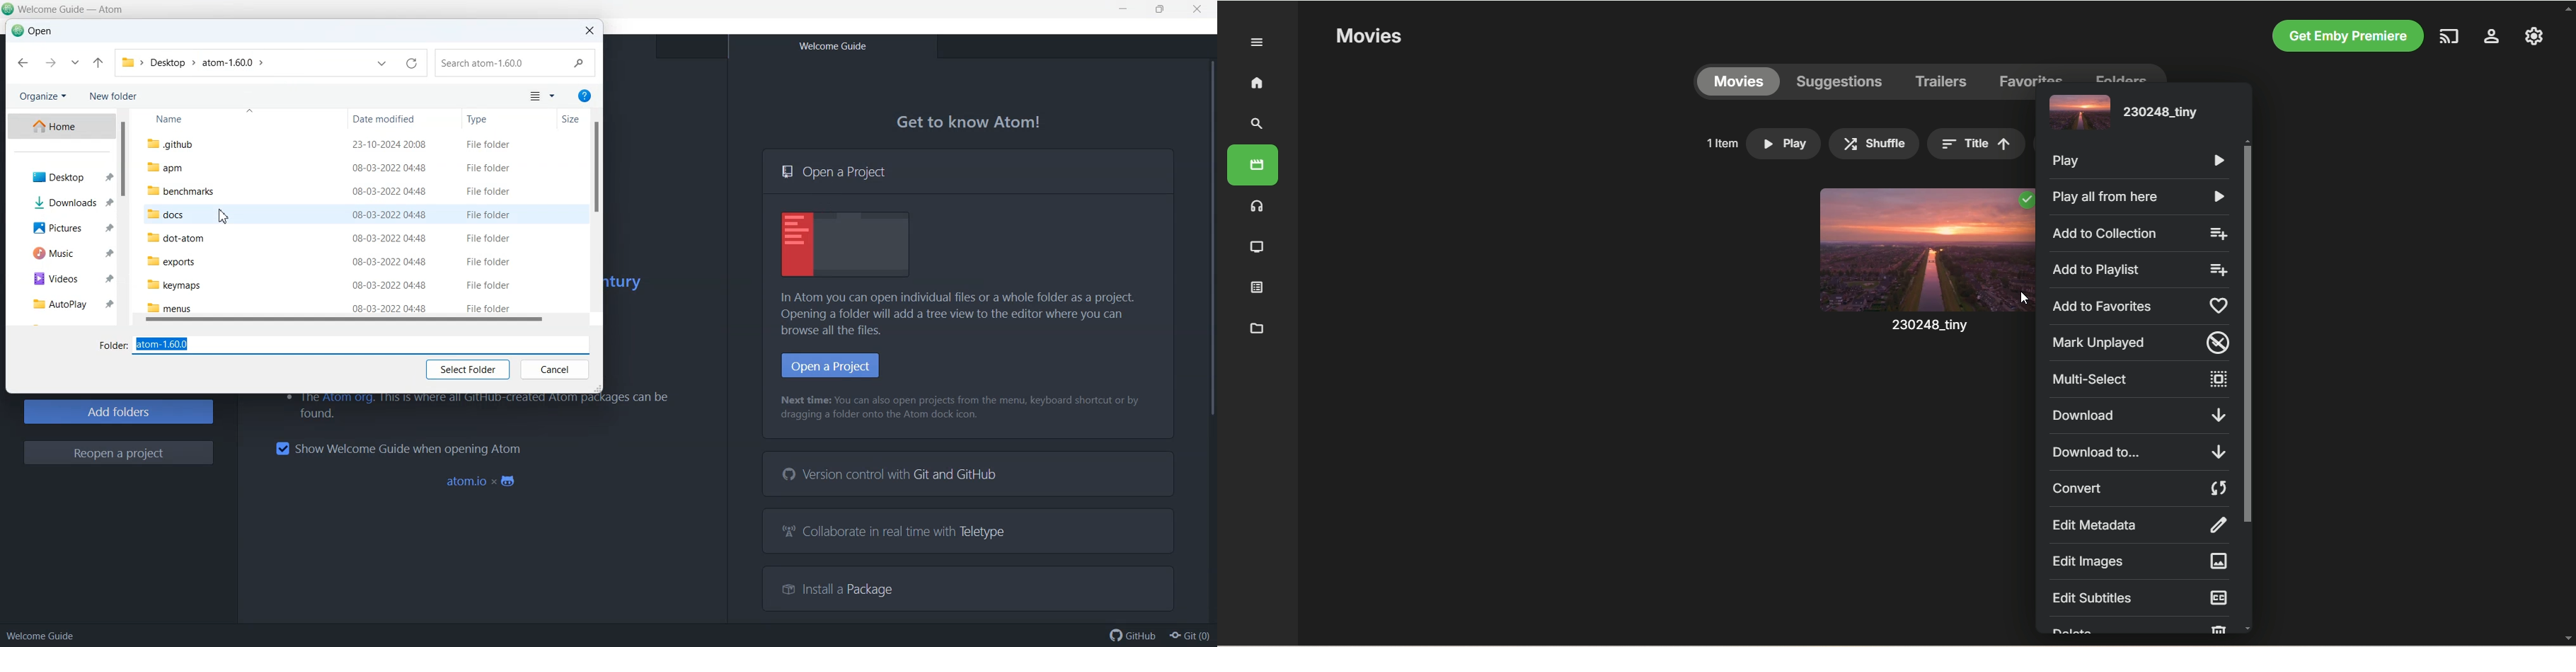 This screenshot has width=2576, height=672. What do you see at coordinates (596, 174) in the screenshot?
I see `Vertical slide bar` at bounding box center [596, 174].